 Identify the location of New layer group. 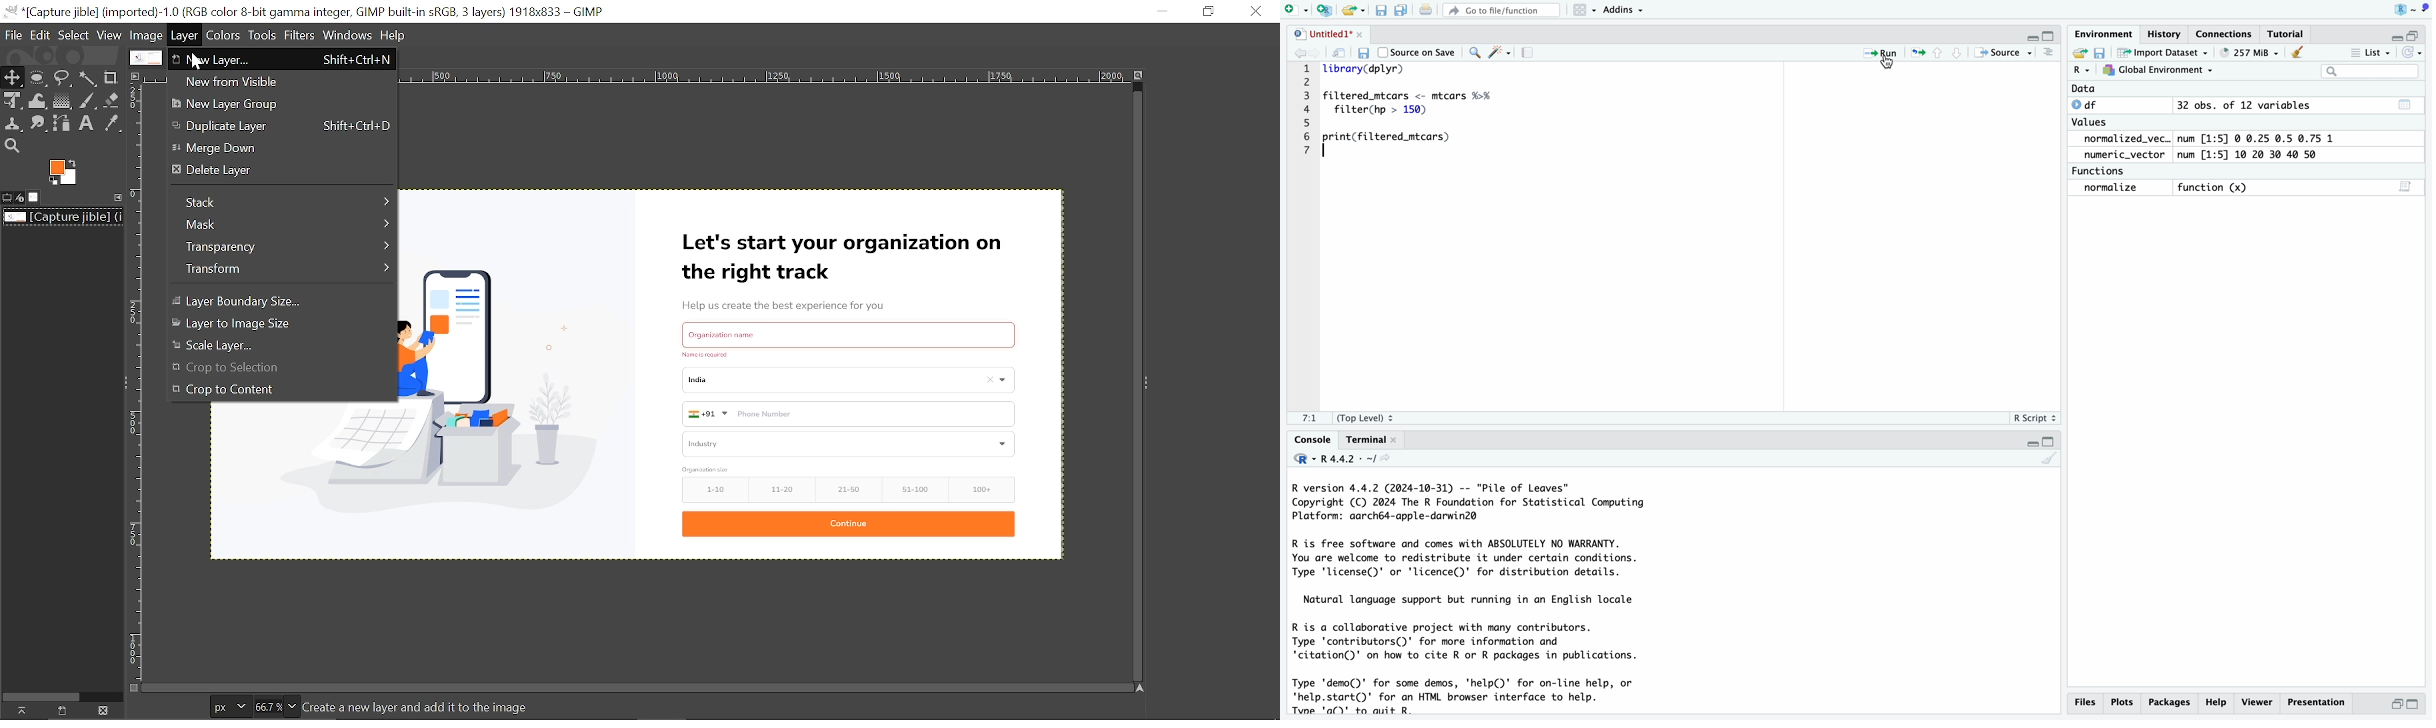
(263, 103).